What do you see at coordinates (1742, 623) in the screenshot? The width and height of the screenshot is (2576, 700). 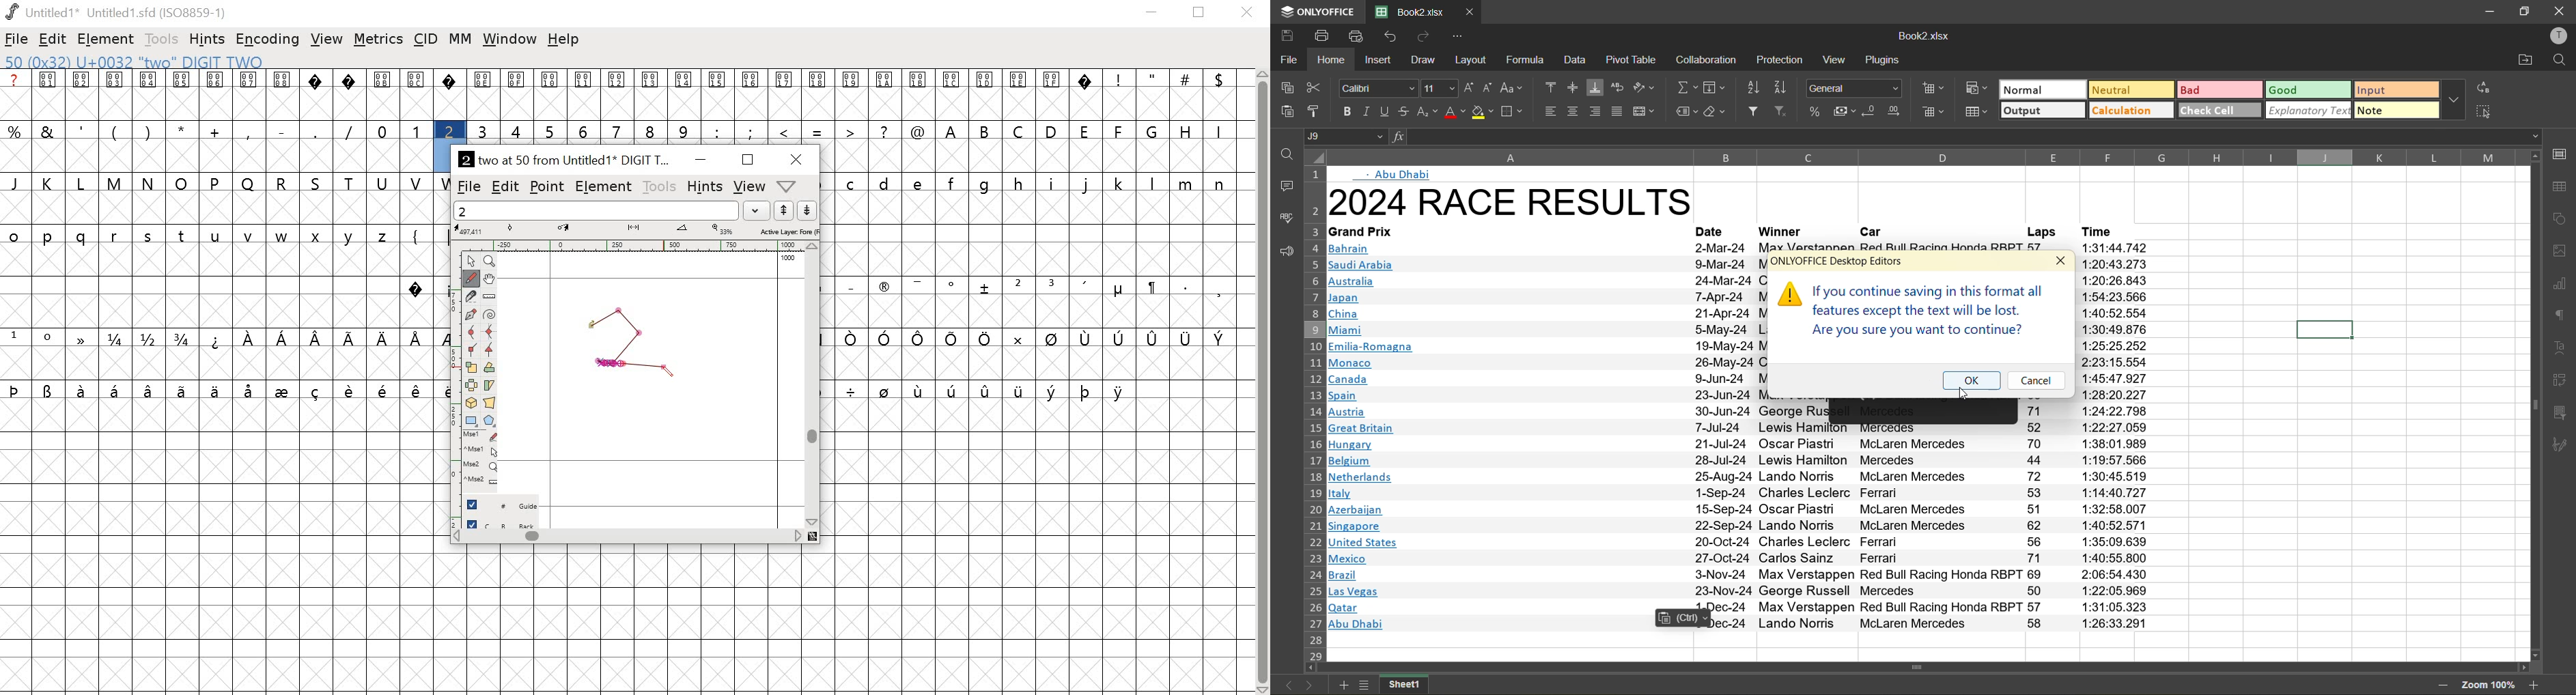 I see `text info` at bounding box center [1742, 623].